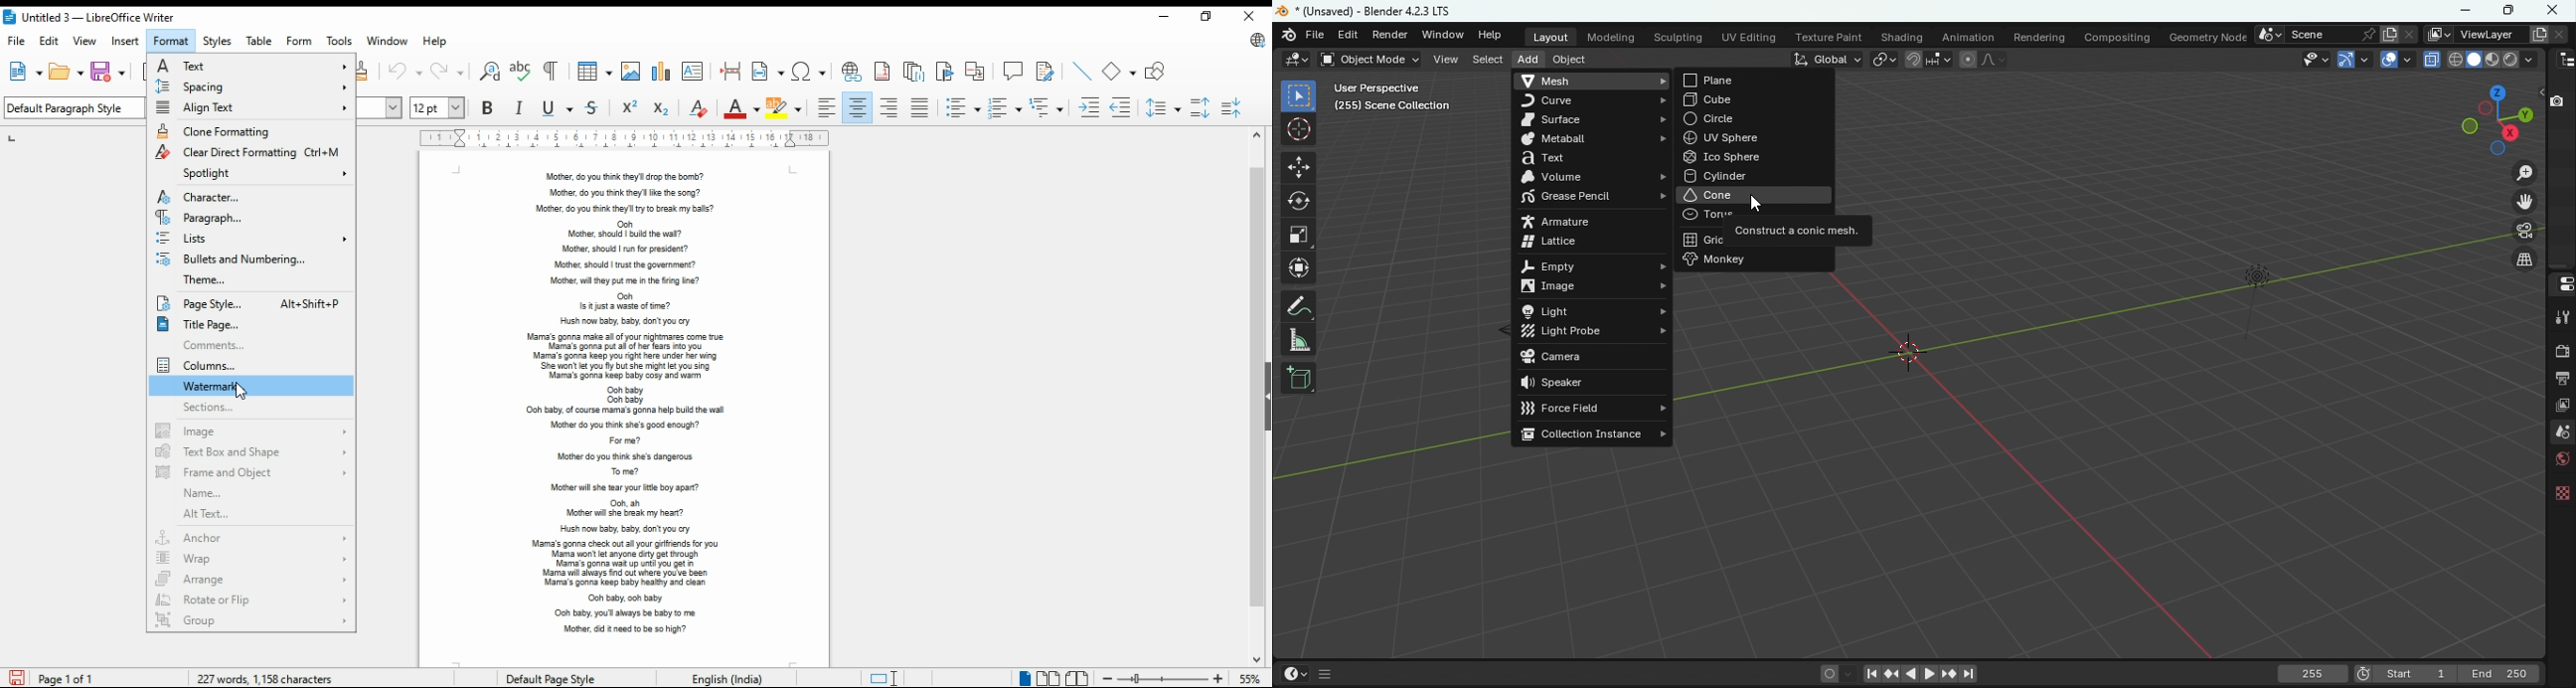 This screenshot has height=700, width=2576. What do you see at coordinates (722, 678) in the screenshot?
I see `Language` at bounding box center [722, 678].